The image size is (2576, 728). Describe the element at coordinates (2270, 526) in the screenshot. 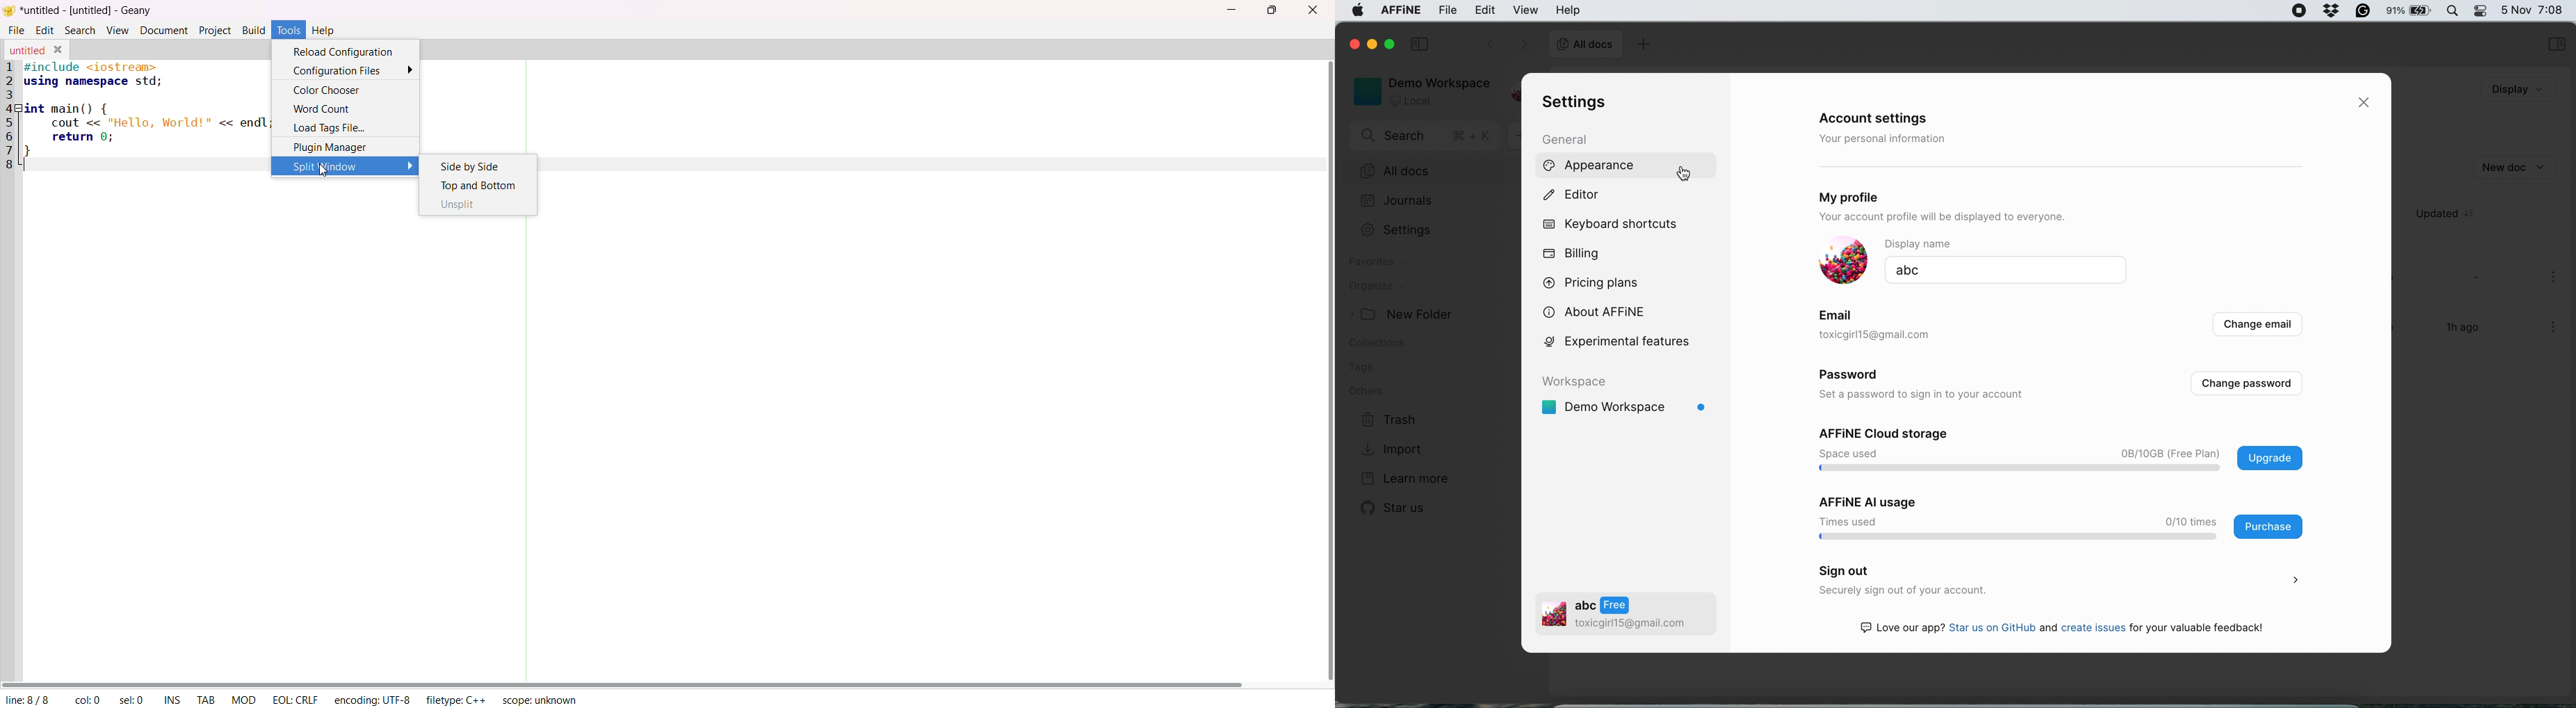

I see `( Purchase )` at that location.